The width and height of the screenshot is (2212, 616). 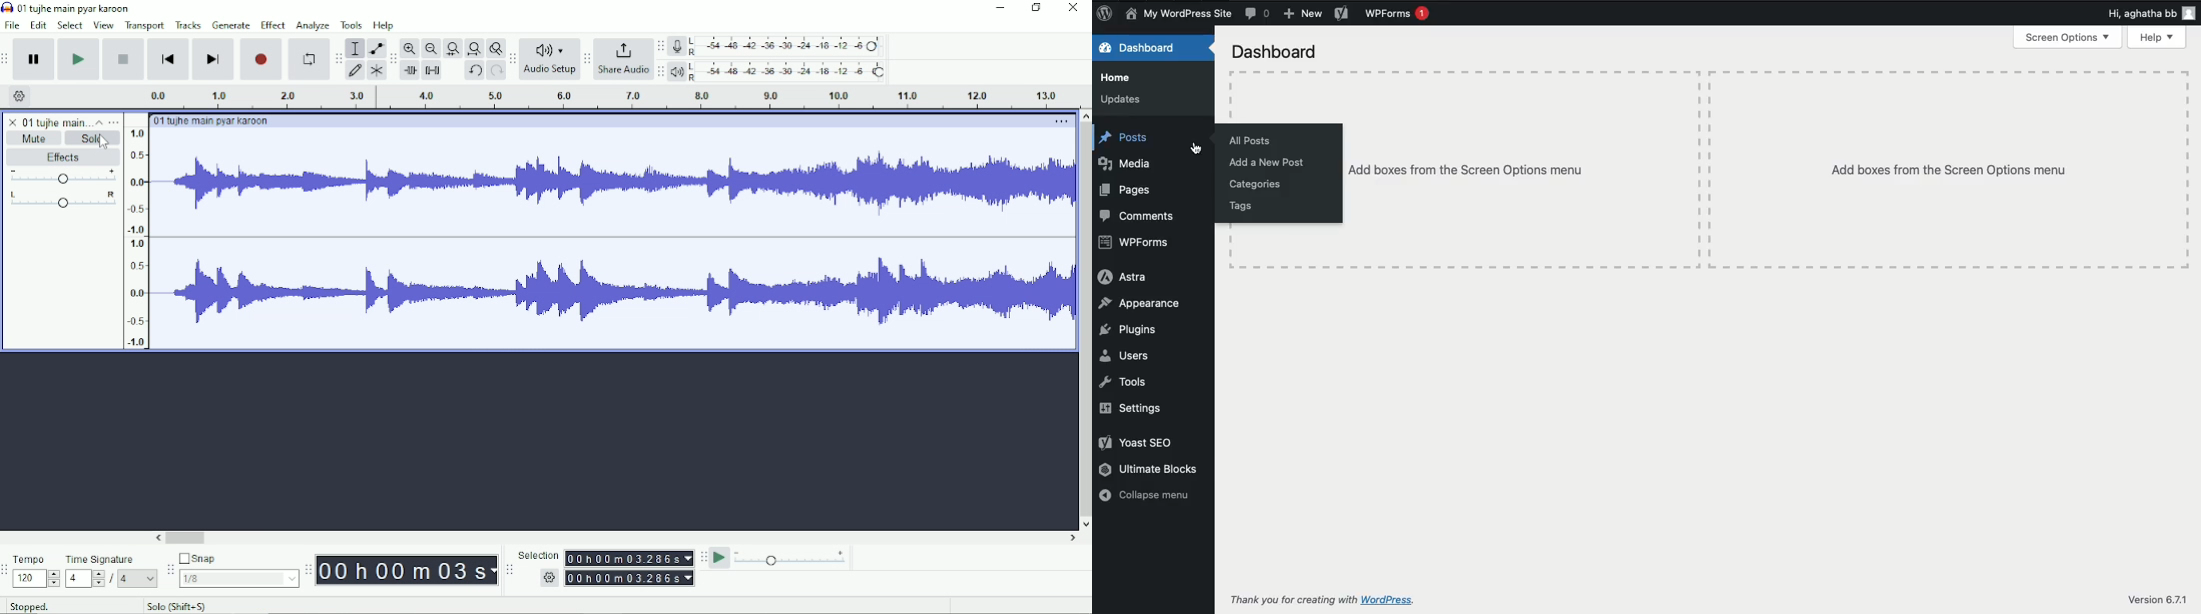 What do you see at coordinates (12, 25) in the screenshot?
I see `File` at bounding box center [12, 25].